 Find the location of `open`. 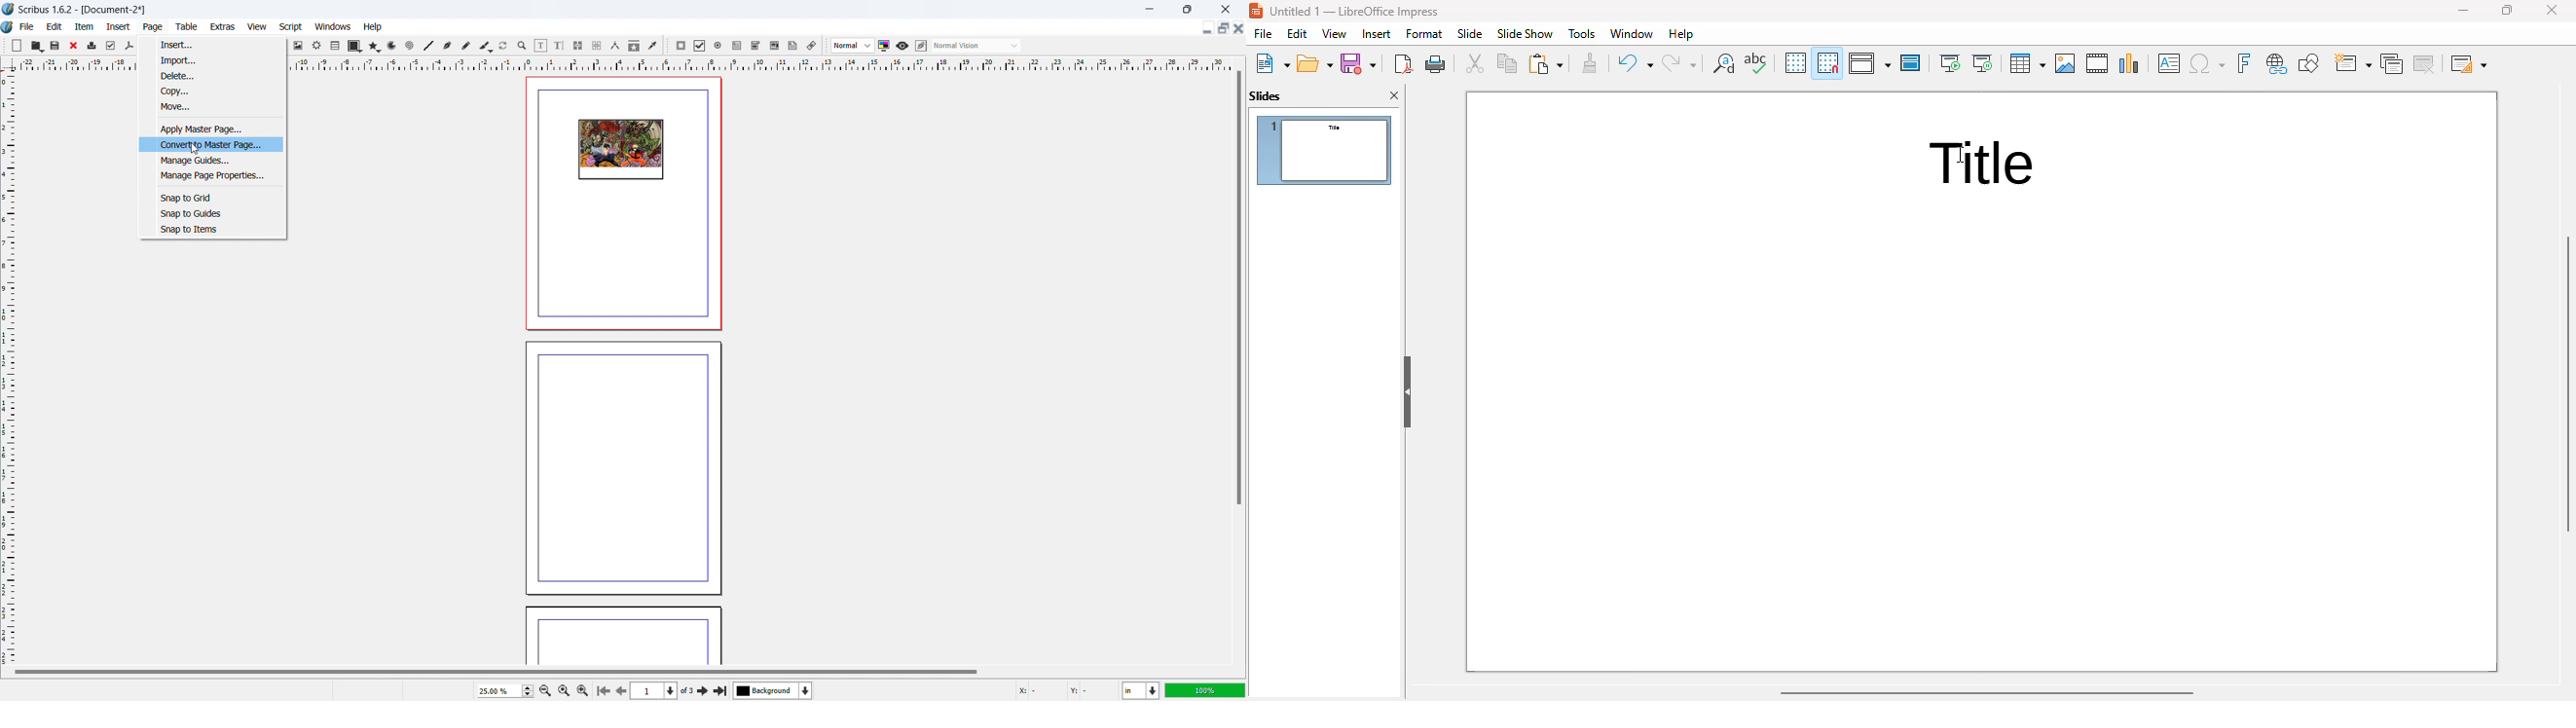

open is located at coordinates (36, 45).